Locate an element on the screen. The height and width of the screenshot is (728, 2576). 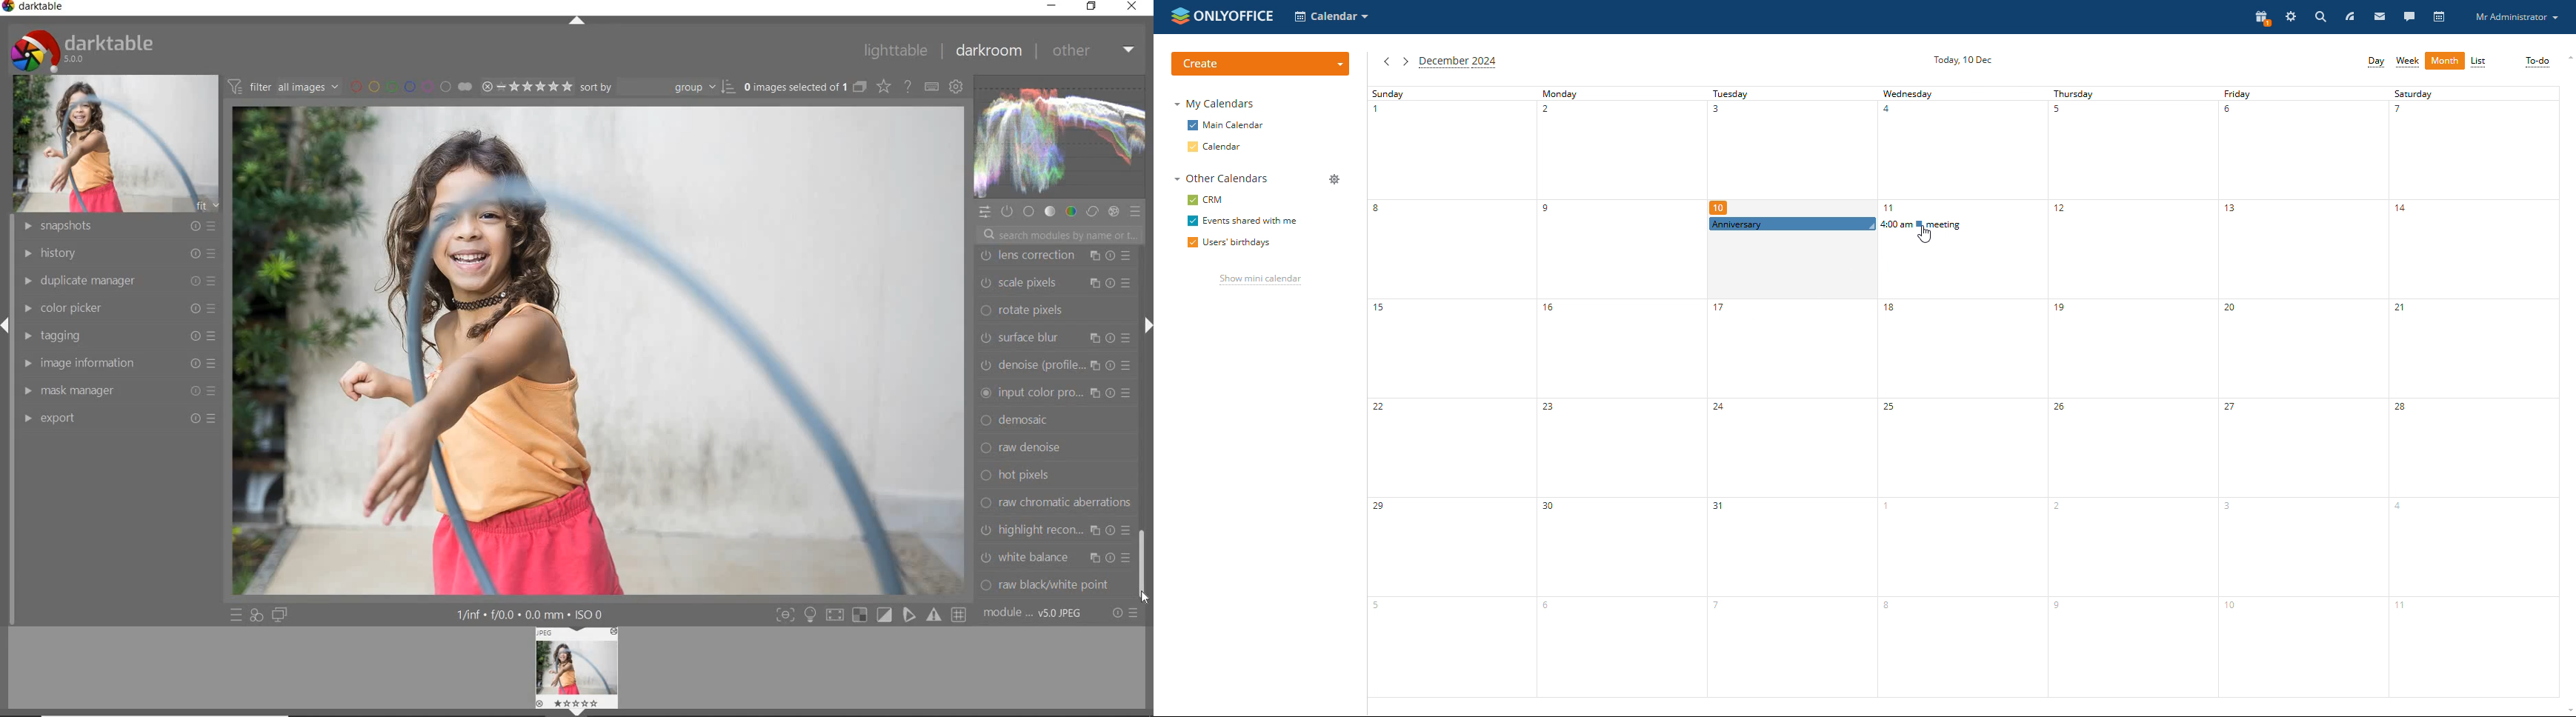
image is located at coordinates (117, 142).